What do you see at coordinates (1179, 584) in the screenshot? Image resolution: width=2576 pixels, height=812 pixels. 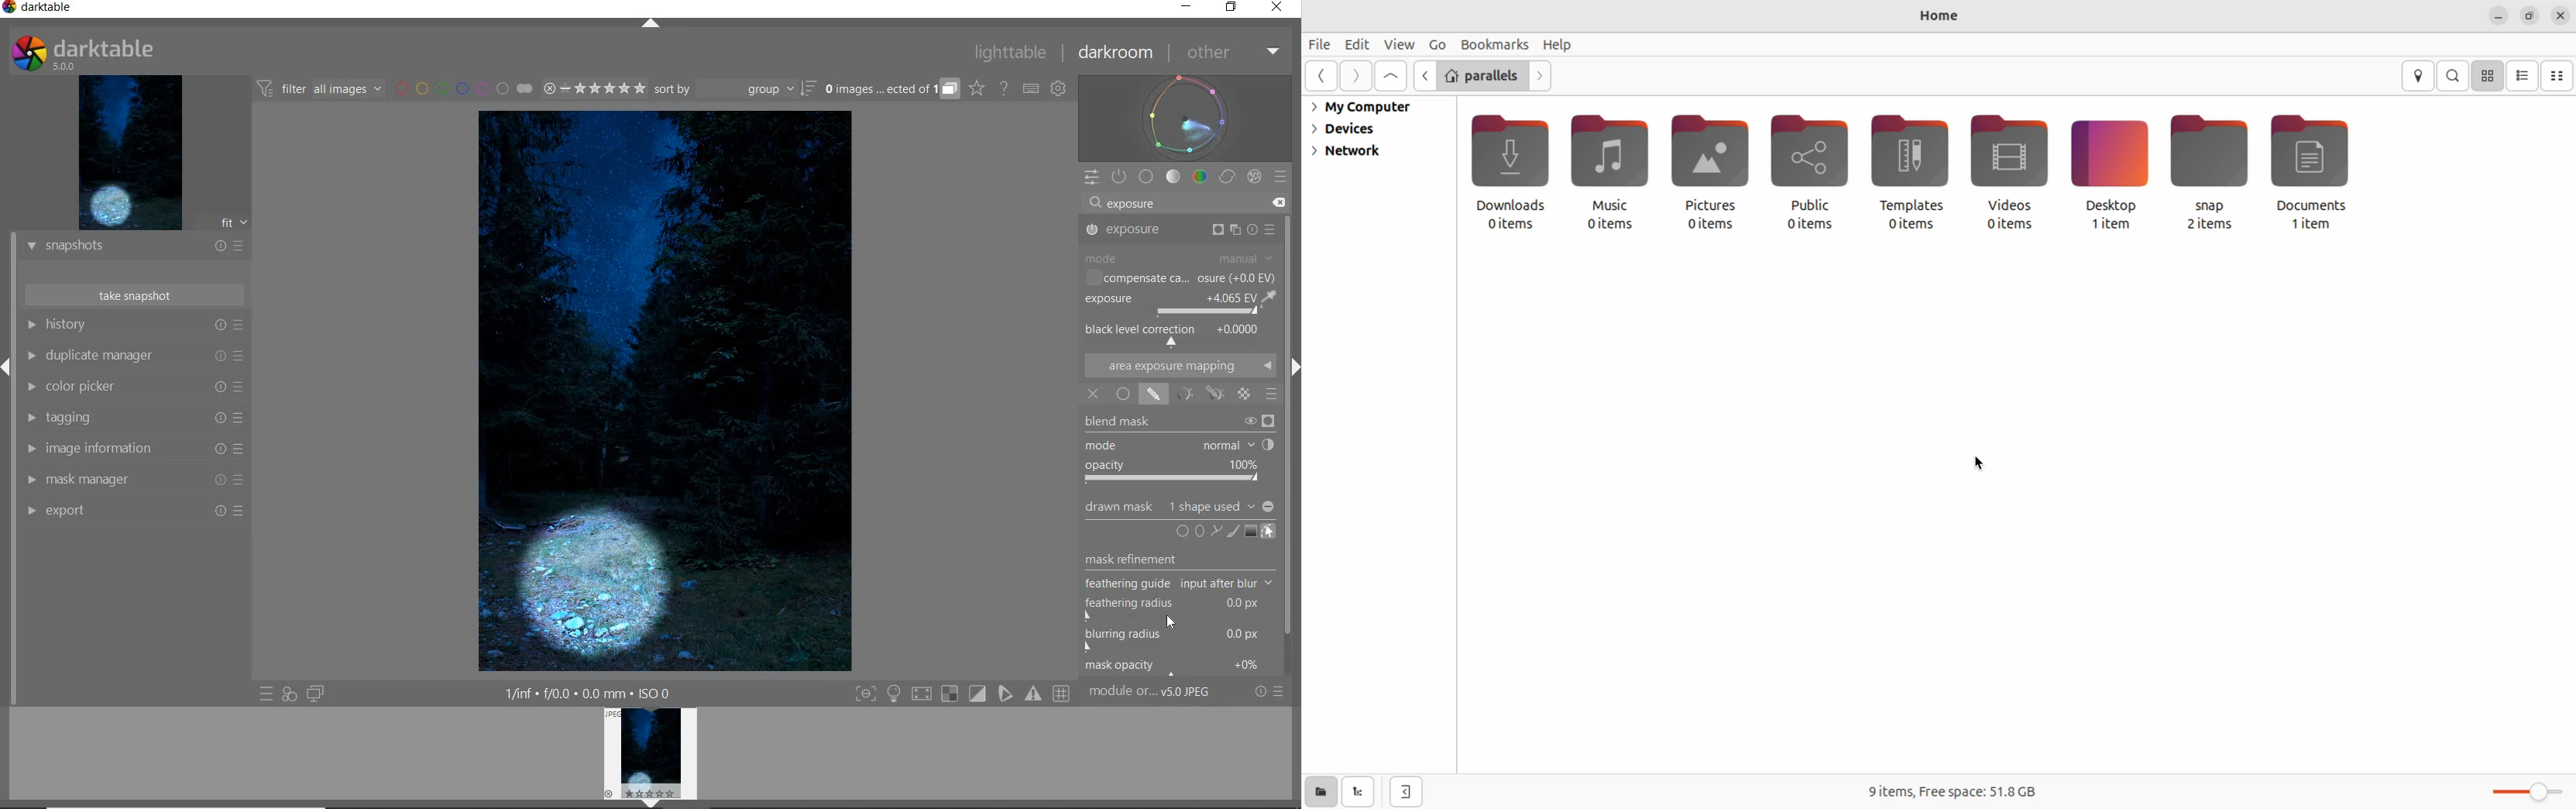 I see `feathering guide input after blur` at bounding box center [1179, 584].